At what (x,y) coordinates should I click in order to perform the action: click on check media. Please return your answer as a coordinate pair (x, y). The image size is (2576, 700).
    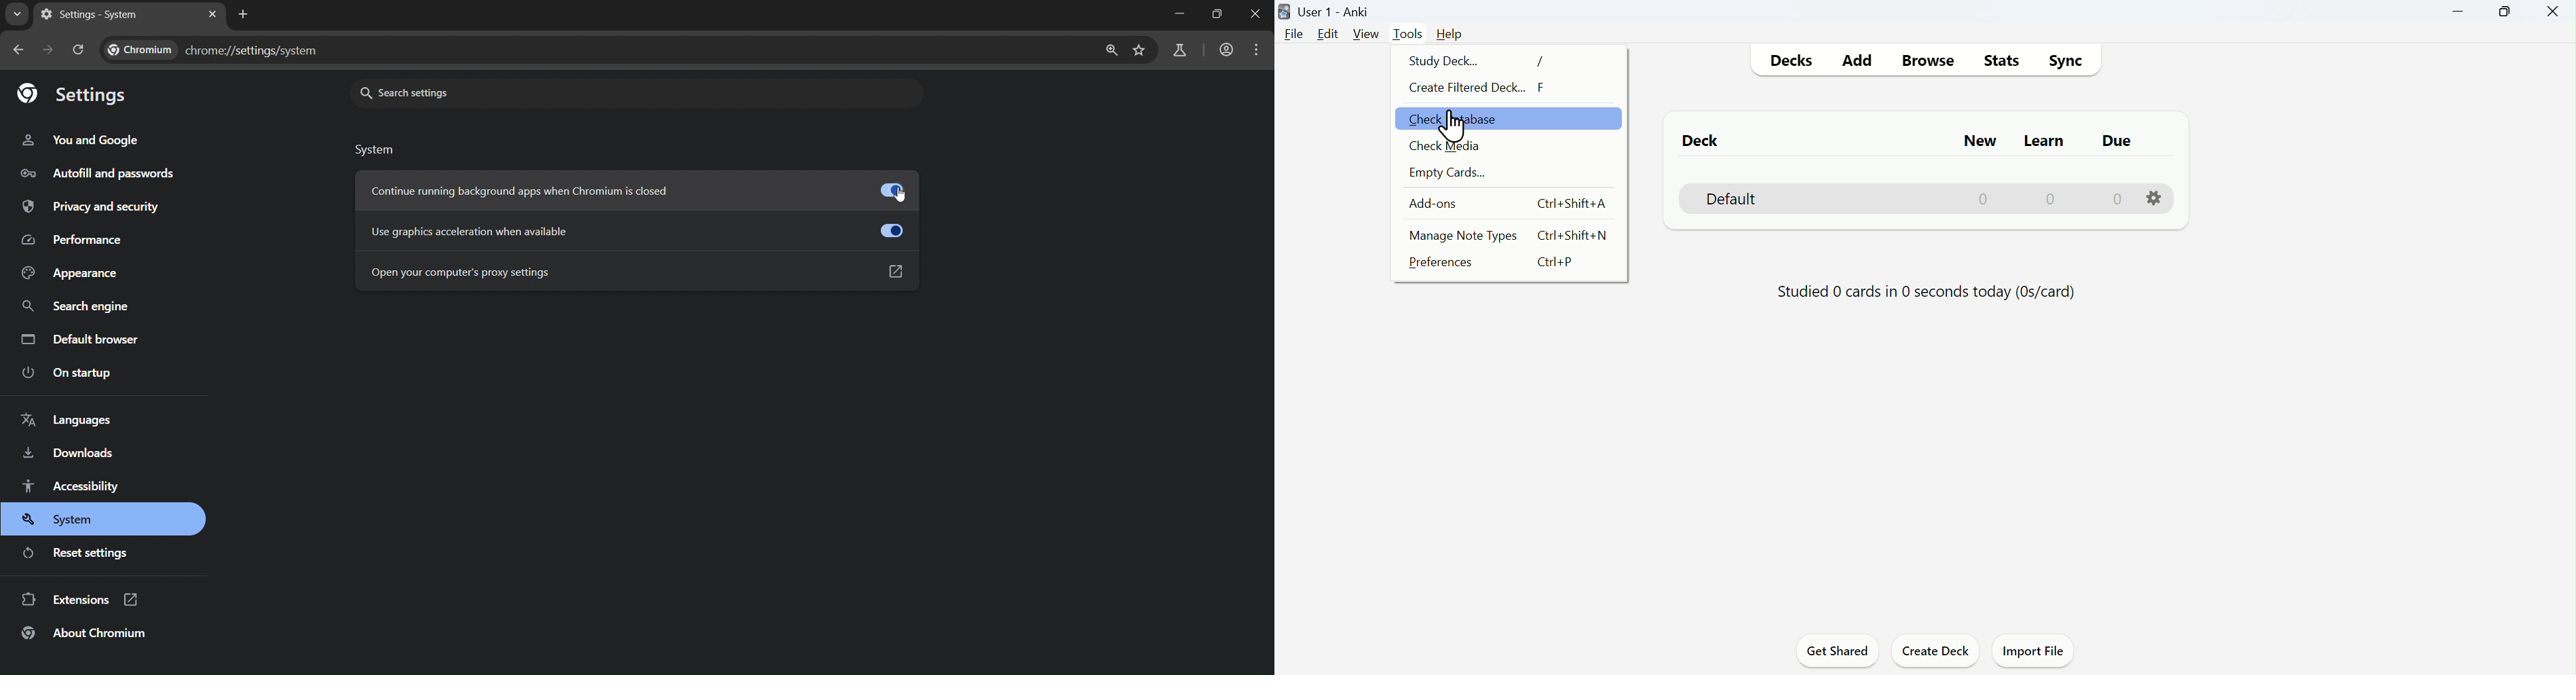
    Looking at the image, I should click on (1454, 149).